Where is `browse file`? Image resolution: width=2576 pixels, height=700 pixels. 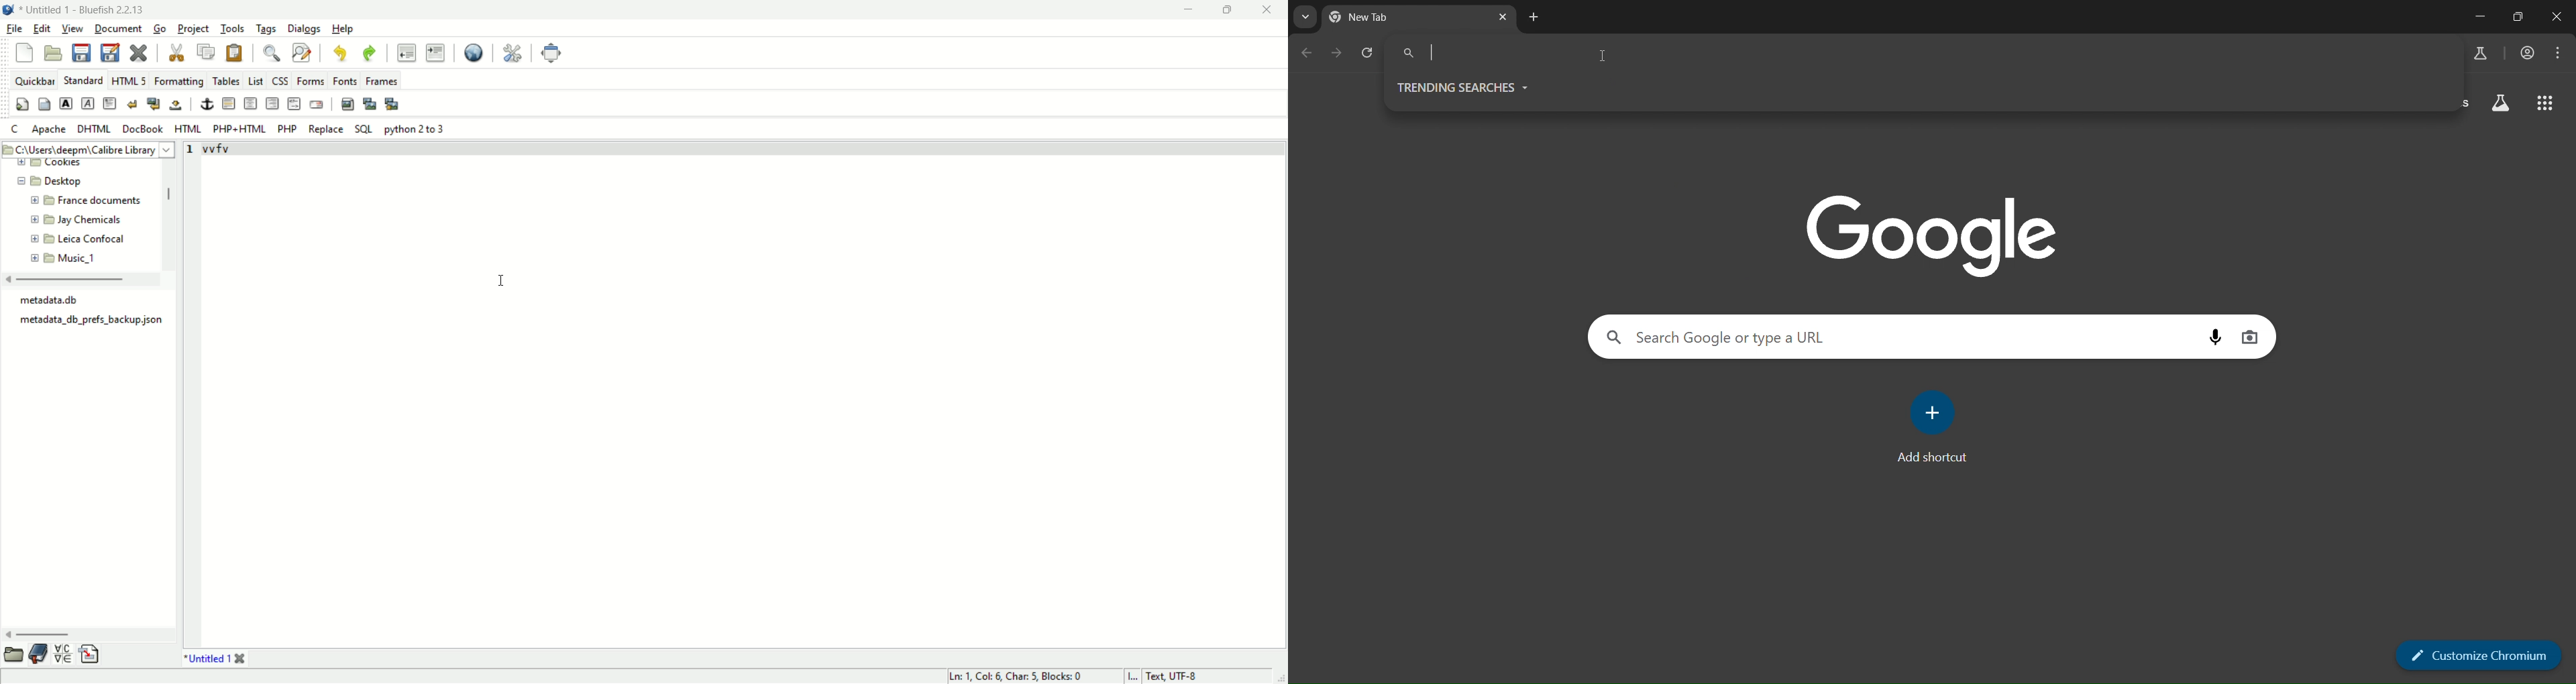 browse file is located at coordinates (15, 654).